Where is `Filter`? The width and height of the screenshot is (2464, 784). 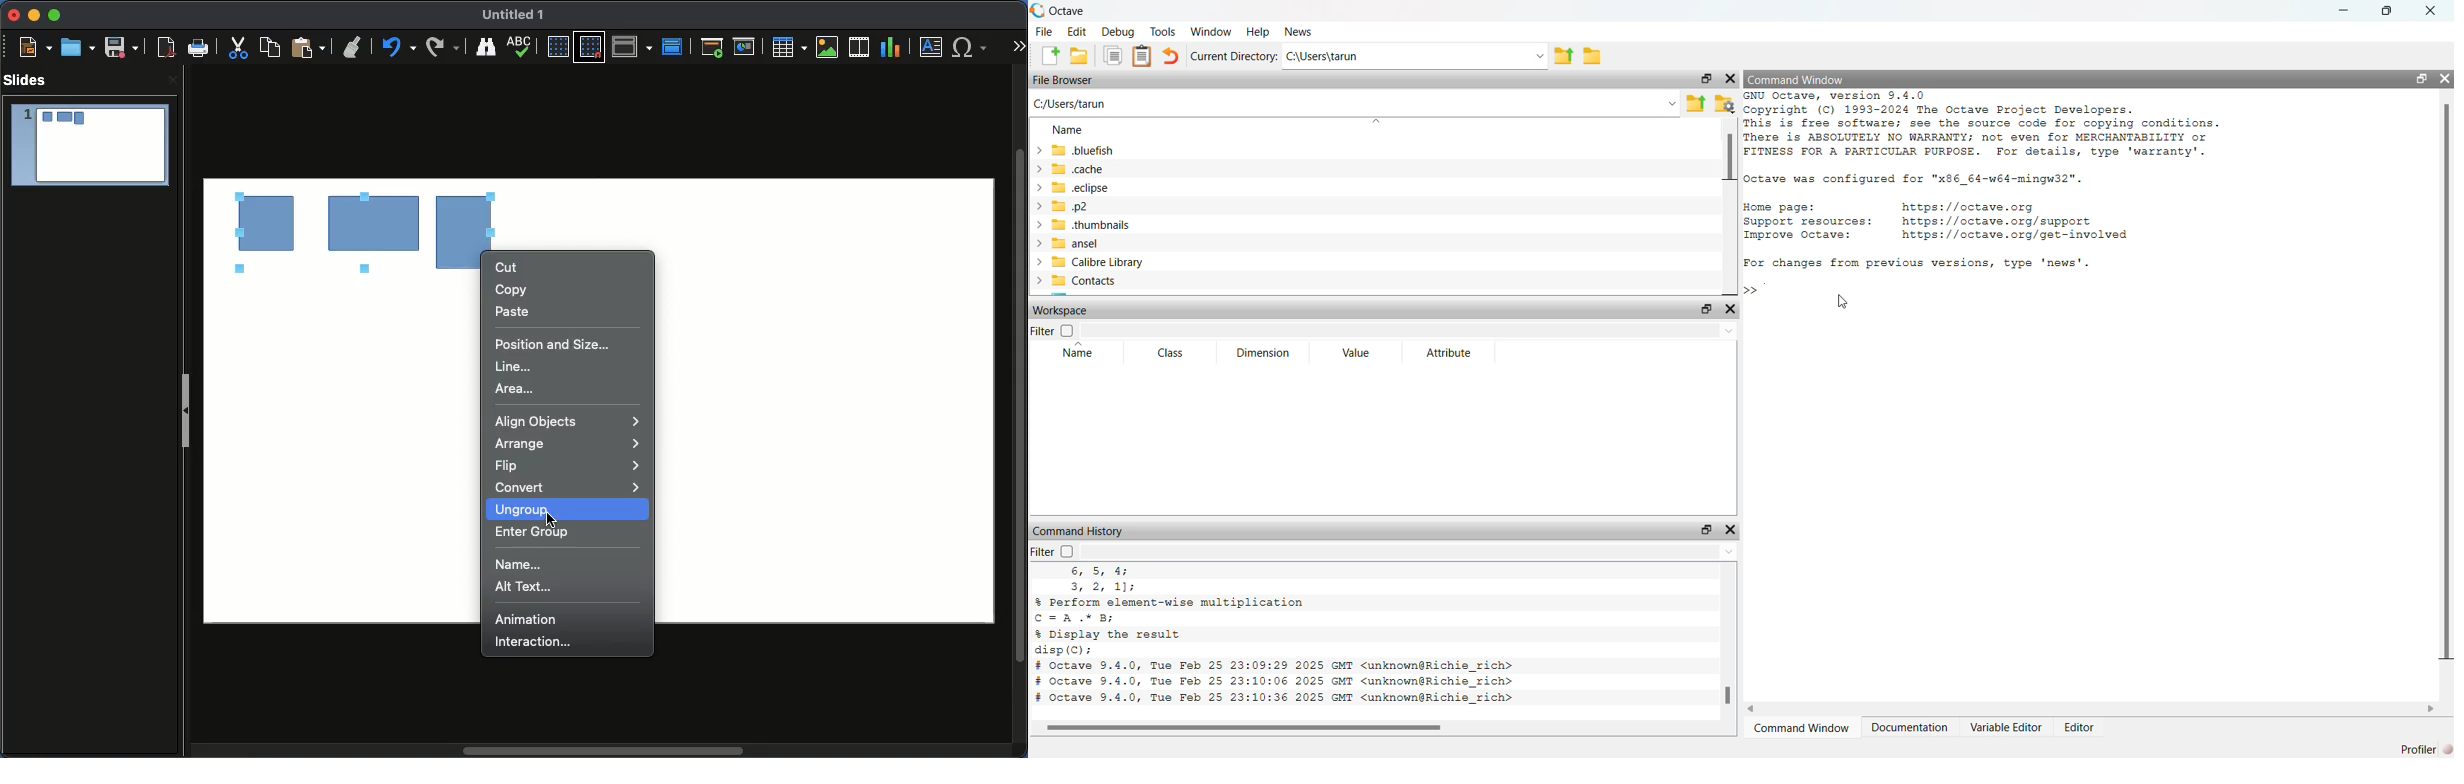 Filter is located at coordinates (1043, 331).